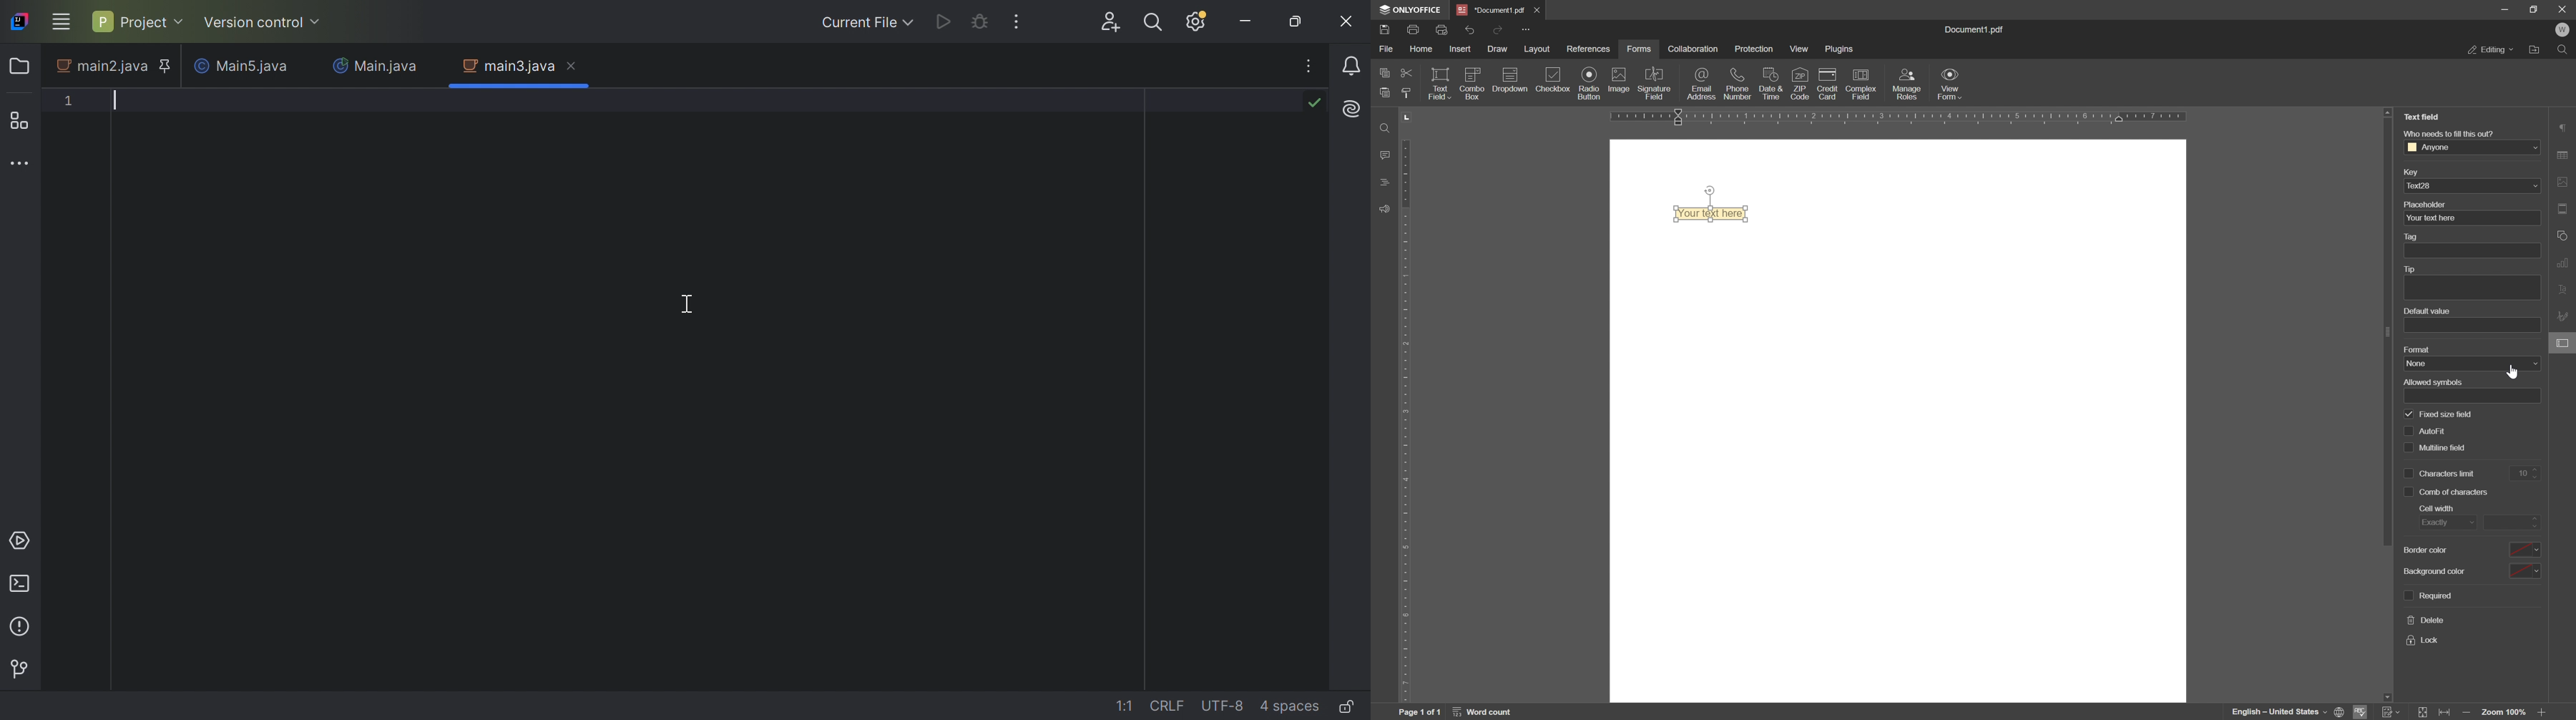 Image resolution: width=2576 pixels, height=728 pixels. What do you see at coordinates (2506, 9) in the screenshot?
I see `minimize` at bounding box center [2506, 9].